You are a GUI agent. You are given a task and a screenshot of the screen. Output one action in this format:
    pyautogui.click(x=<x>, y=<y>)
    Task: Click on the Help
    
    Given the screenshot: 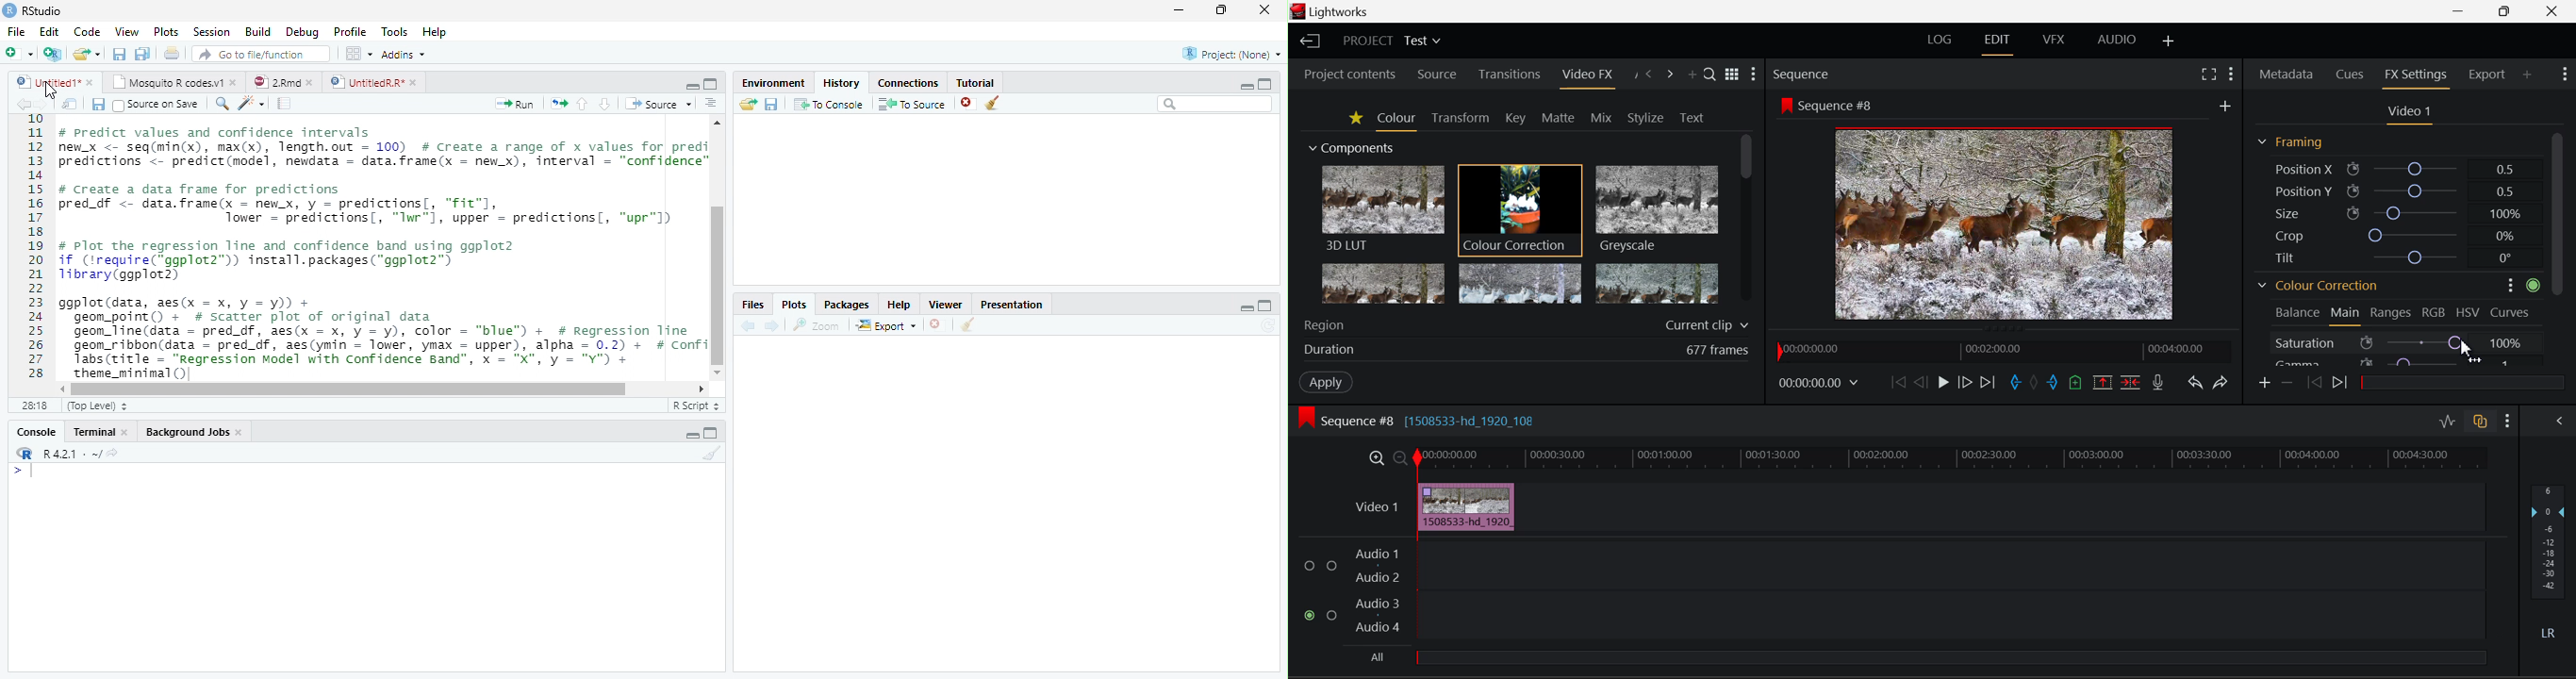 What is the action you would take?
    pyautogui.click(x=901, y=304)
    